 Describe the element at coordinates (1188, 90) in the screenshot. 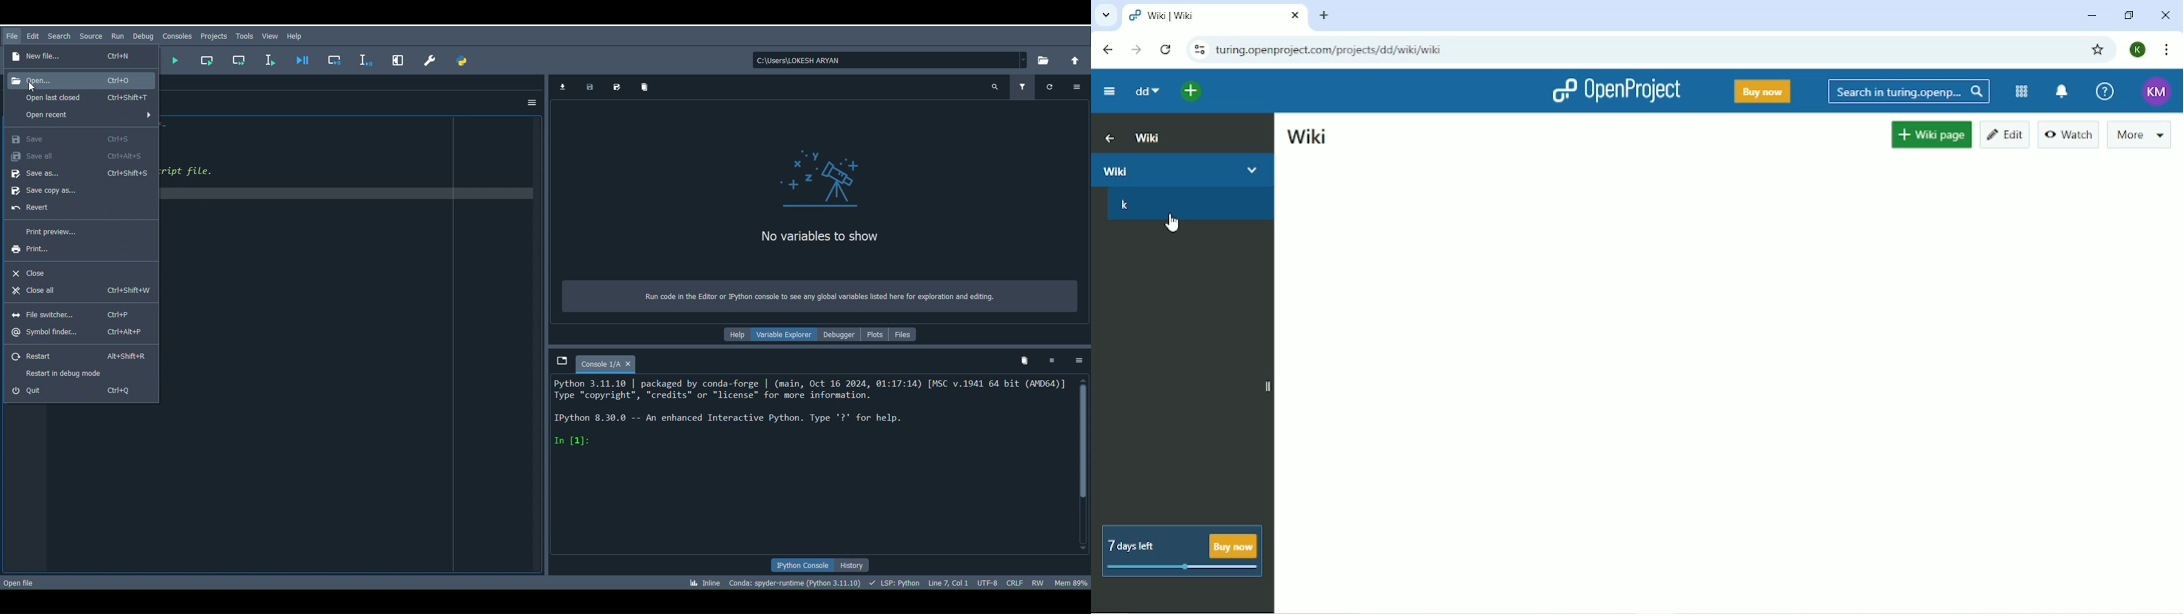

I see `Open quick add menu` at that location.